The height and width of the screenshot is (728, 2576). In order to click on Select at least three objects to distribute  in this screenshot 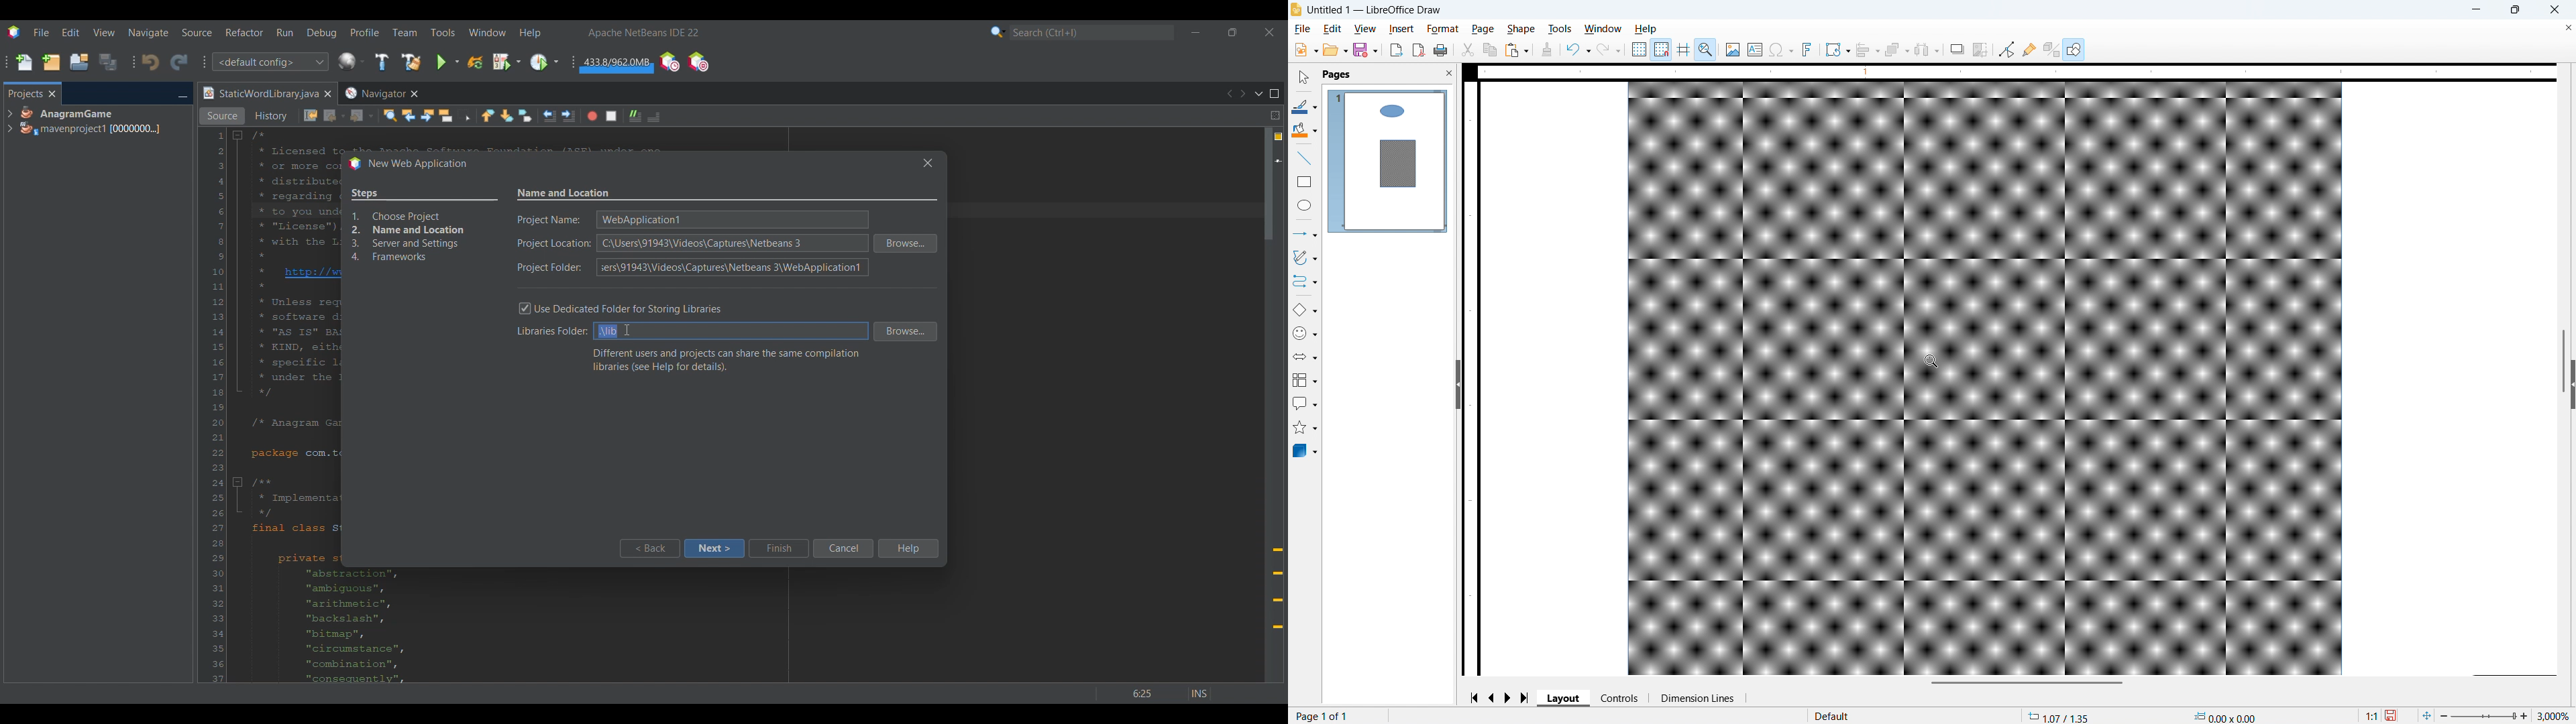, I will do `click(1927, 50)`.